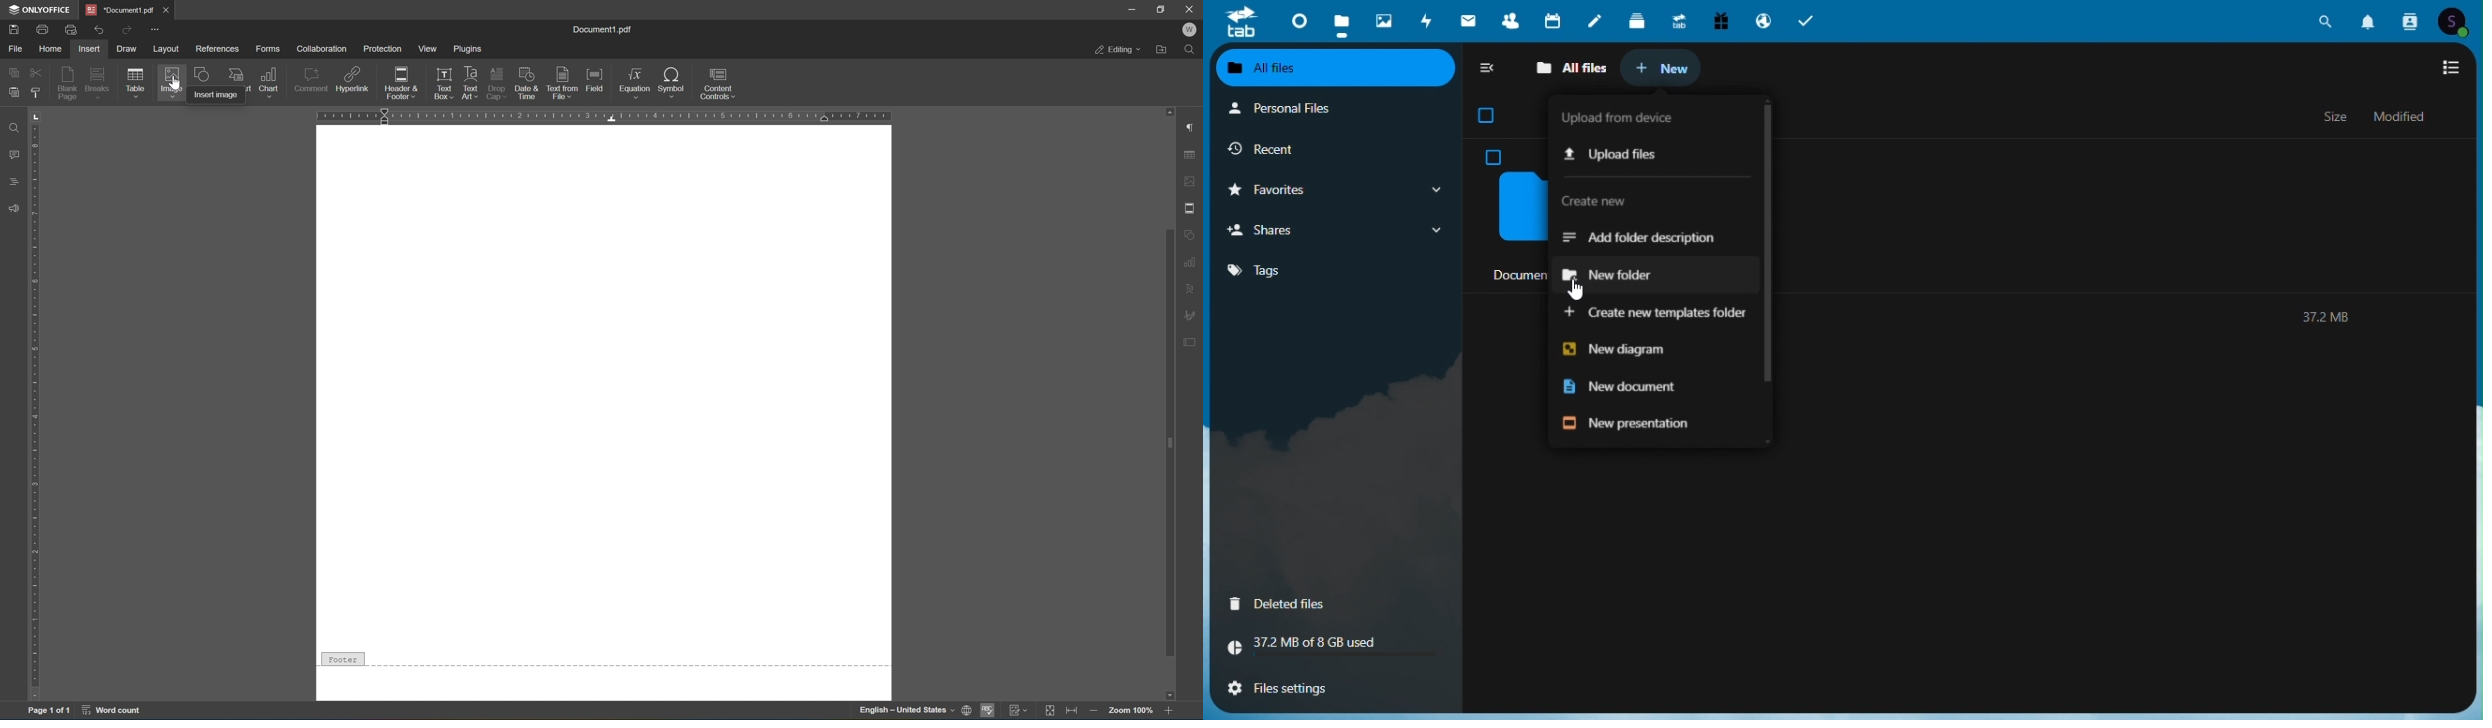  Describe the element at coordinates (50, 708) in the screenshot. I see `page 1 of 1` at that location.